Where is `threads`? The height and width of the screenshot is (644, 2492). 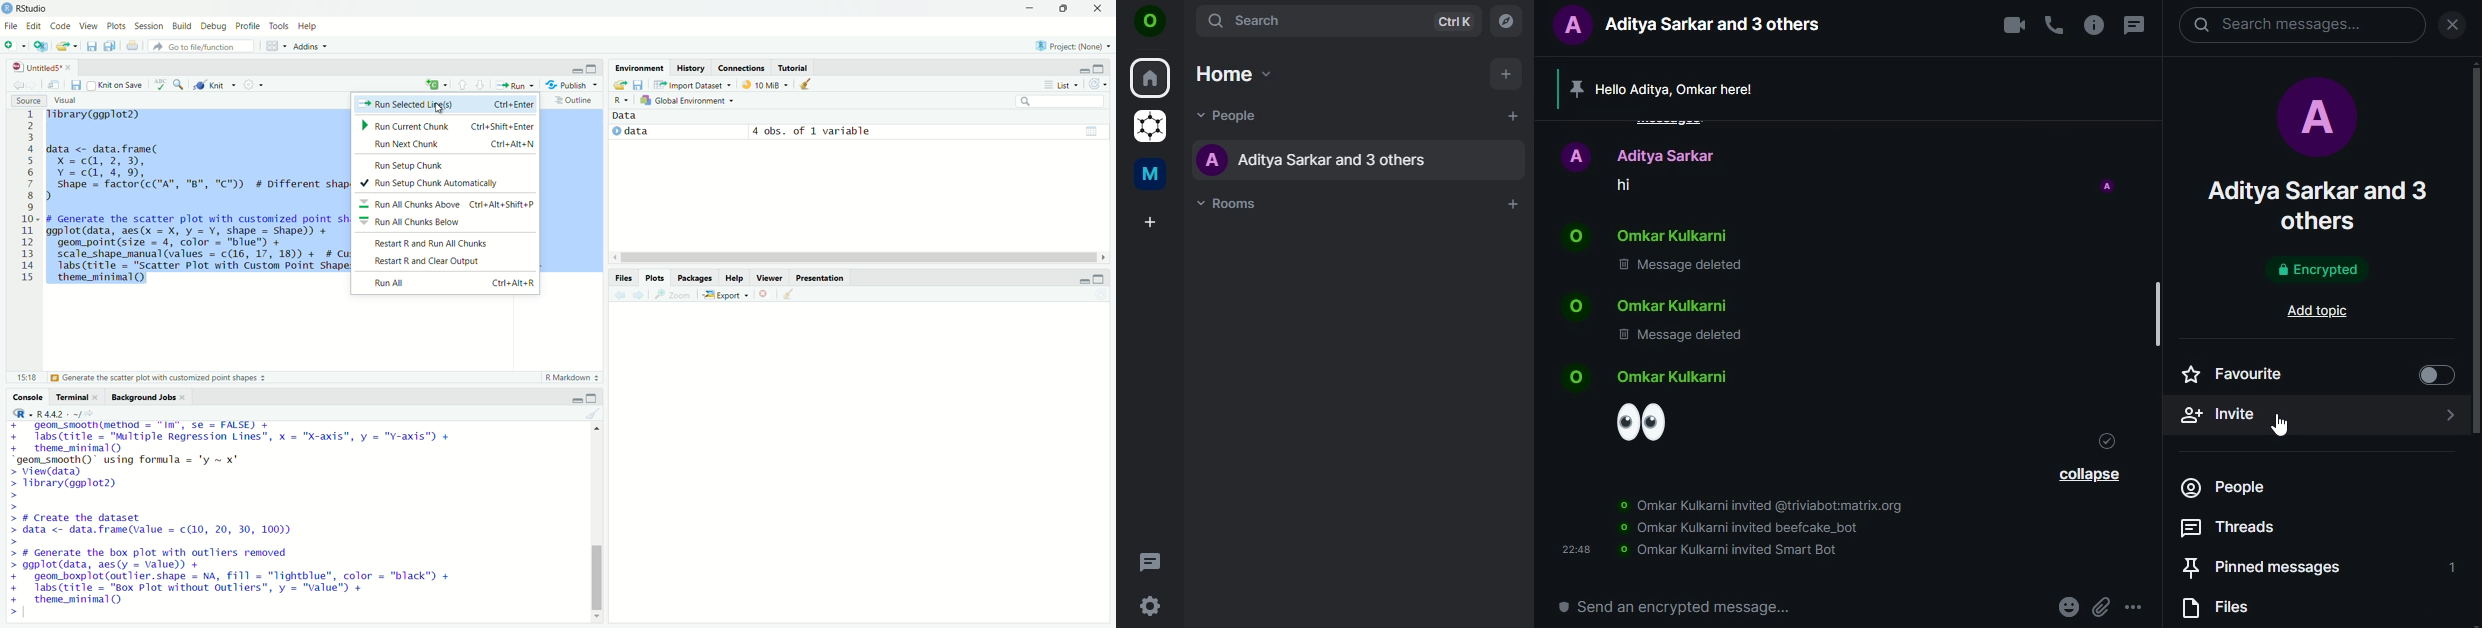 threads is located at coordinates (2133, 26).